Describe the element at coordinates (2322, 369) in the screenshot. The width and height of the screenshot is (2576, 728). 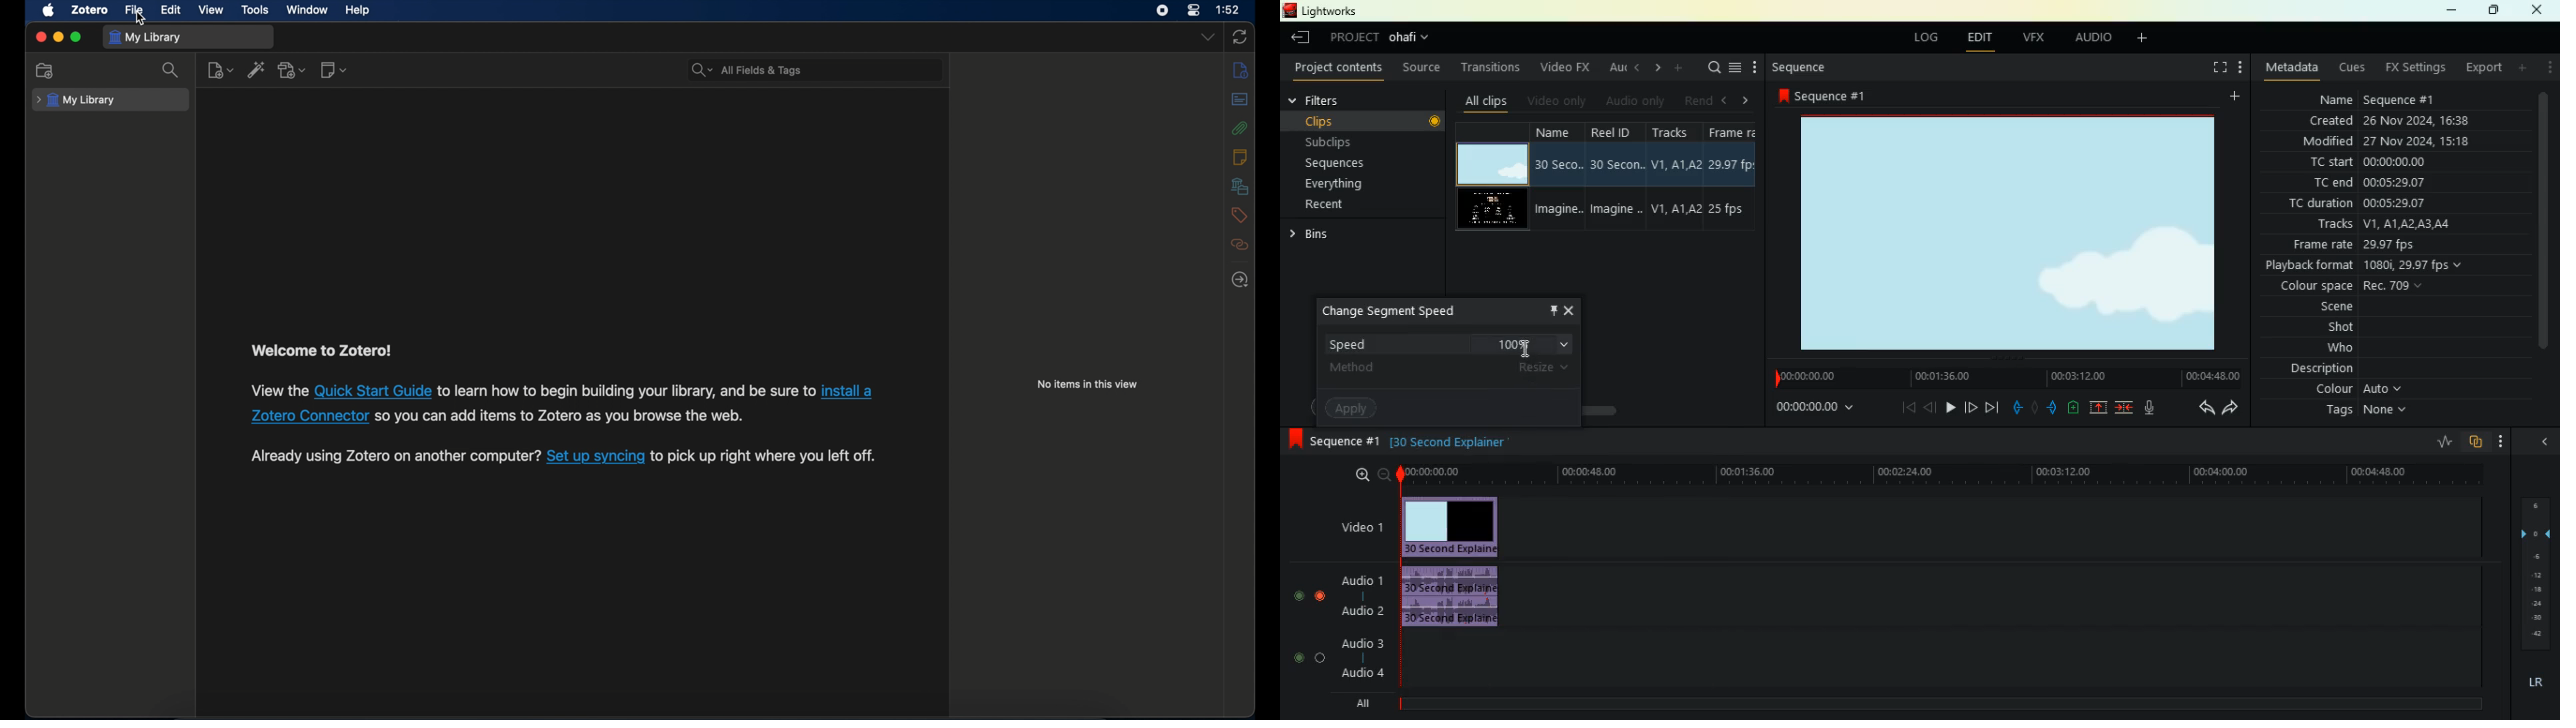
I see `description` at that location.